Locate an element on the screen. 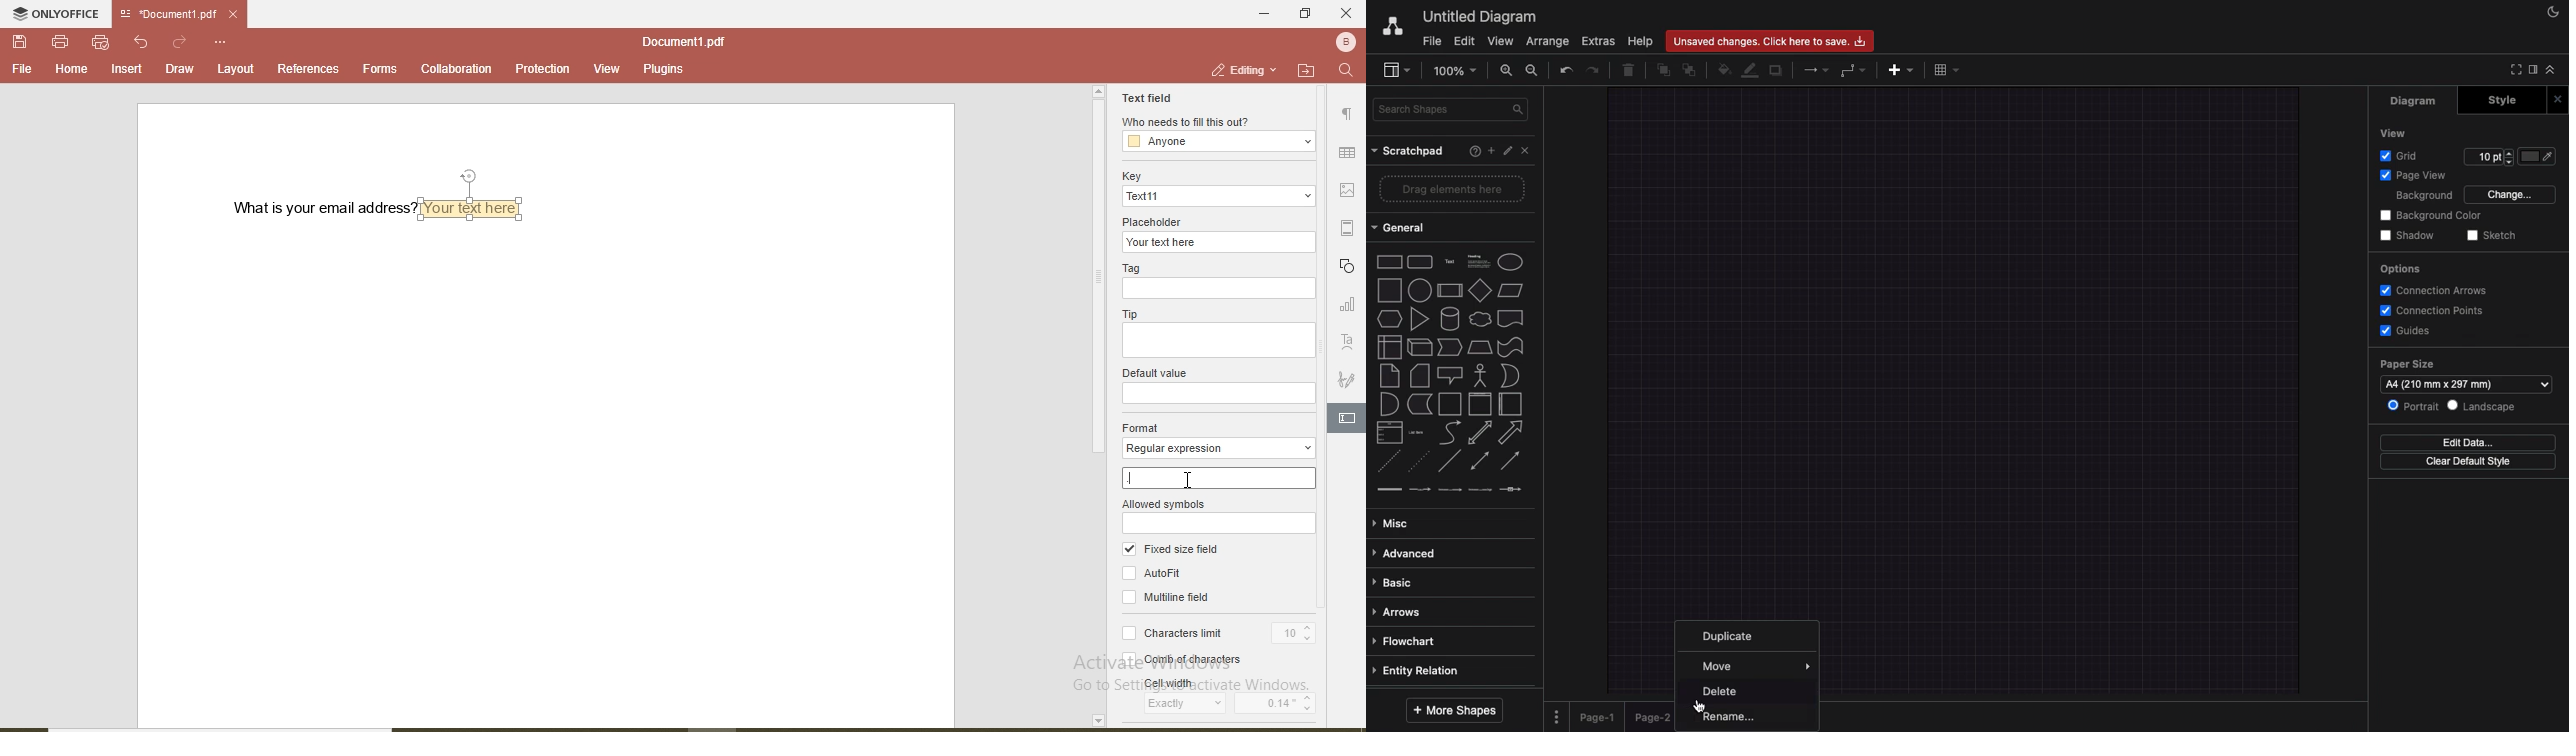  View is located at coordinates (1501, 40).